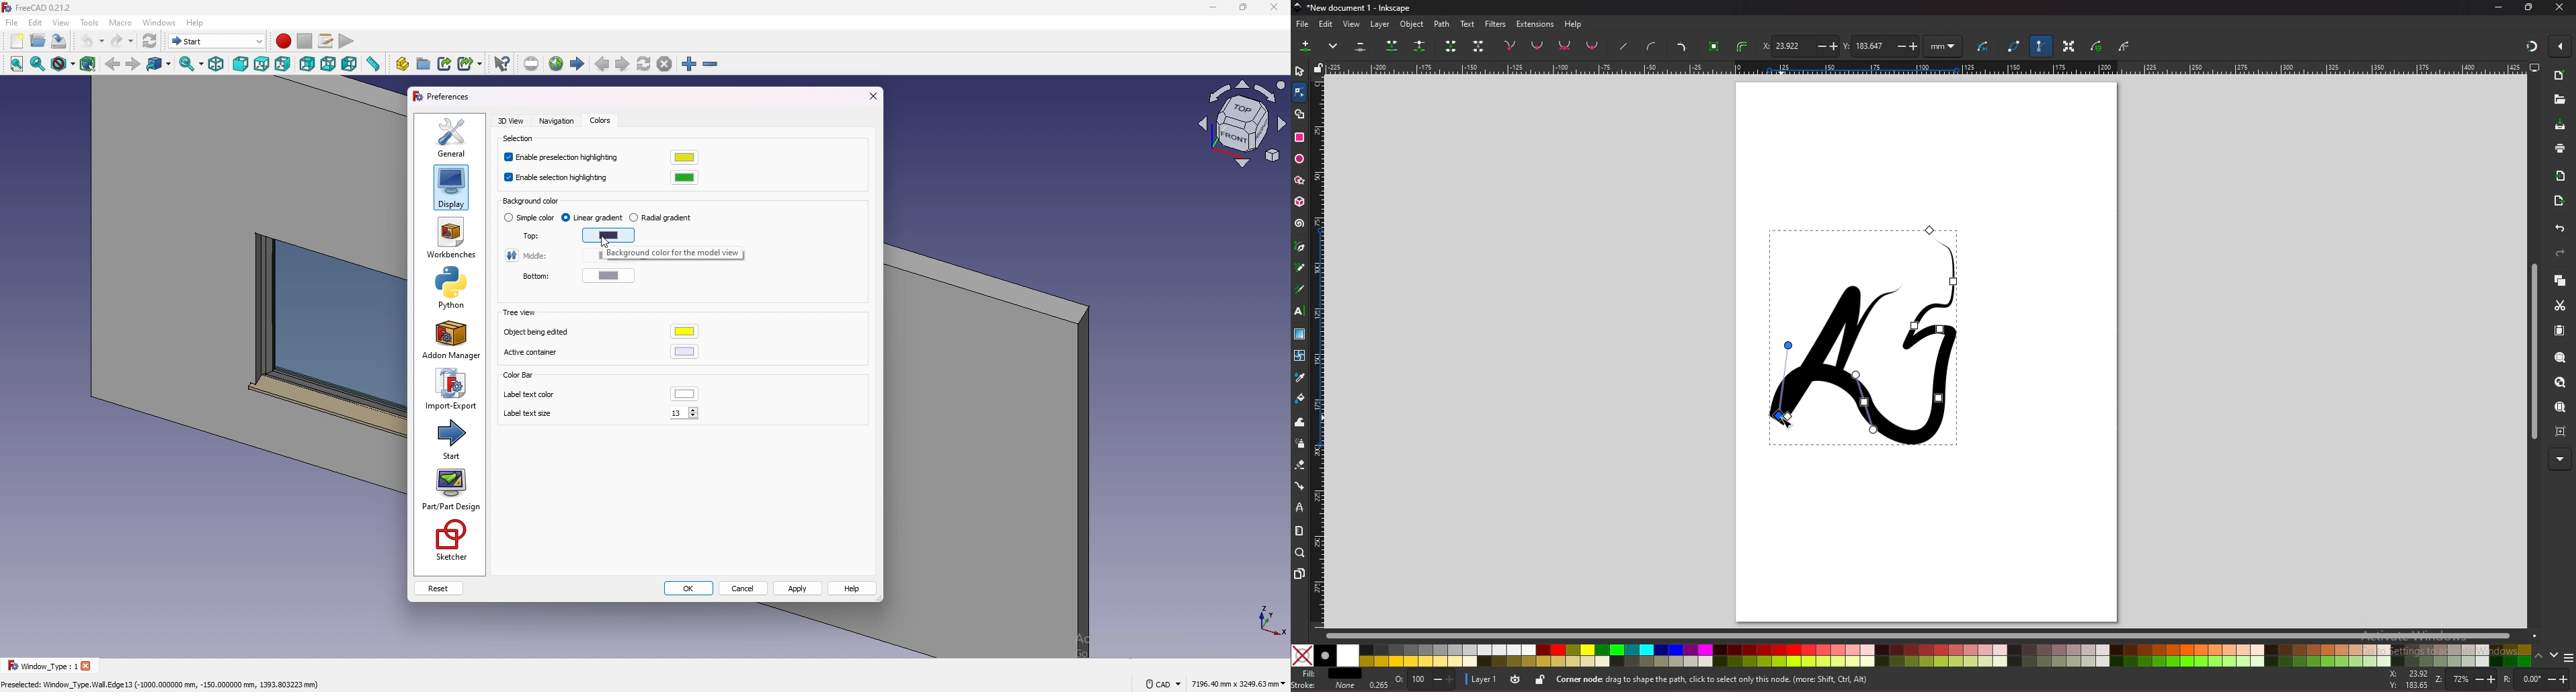 The width and height of the screenshot is (2576, 700). Describe the element at coordinates (557, 64) in the screenshot. I see `open website` at that location.